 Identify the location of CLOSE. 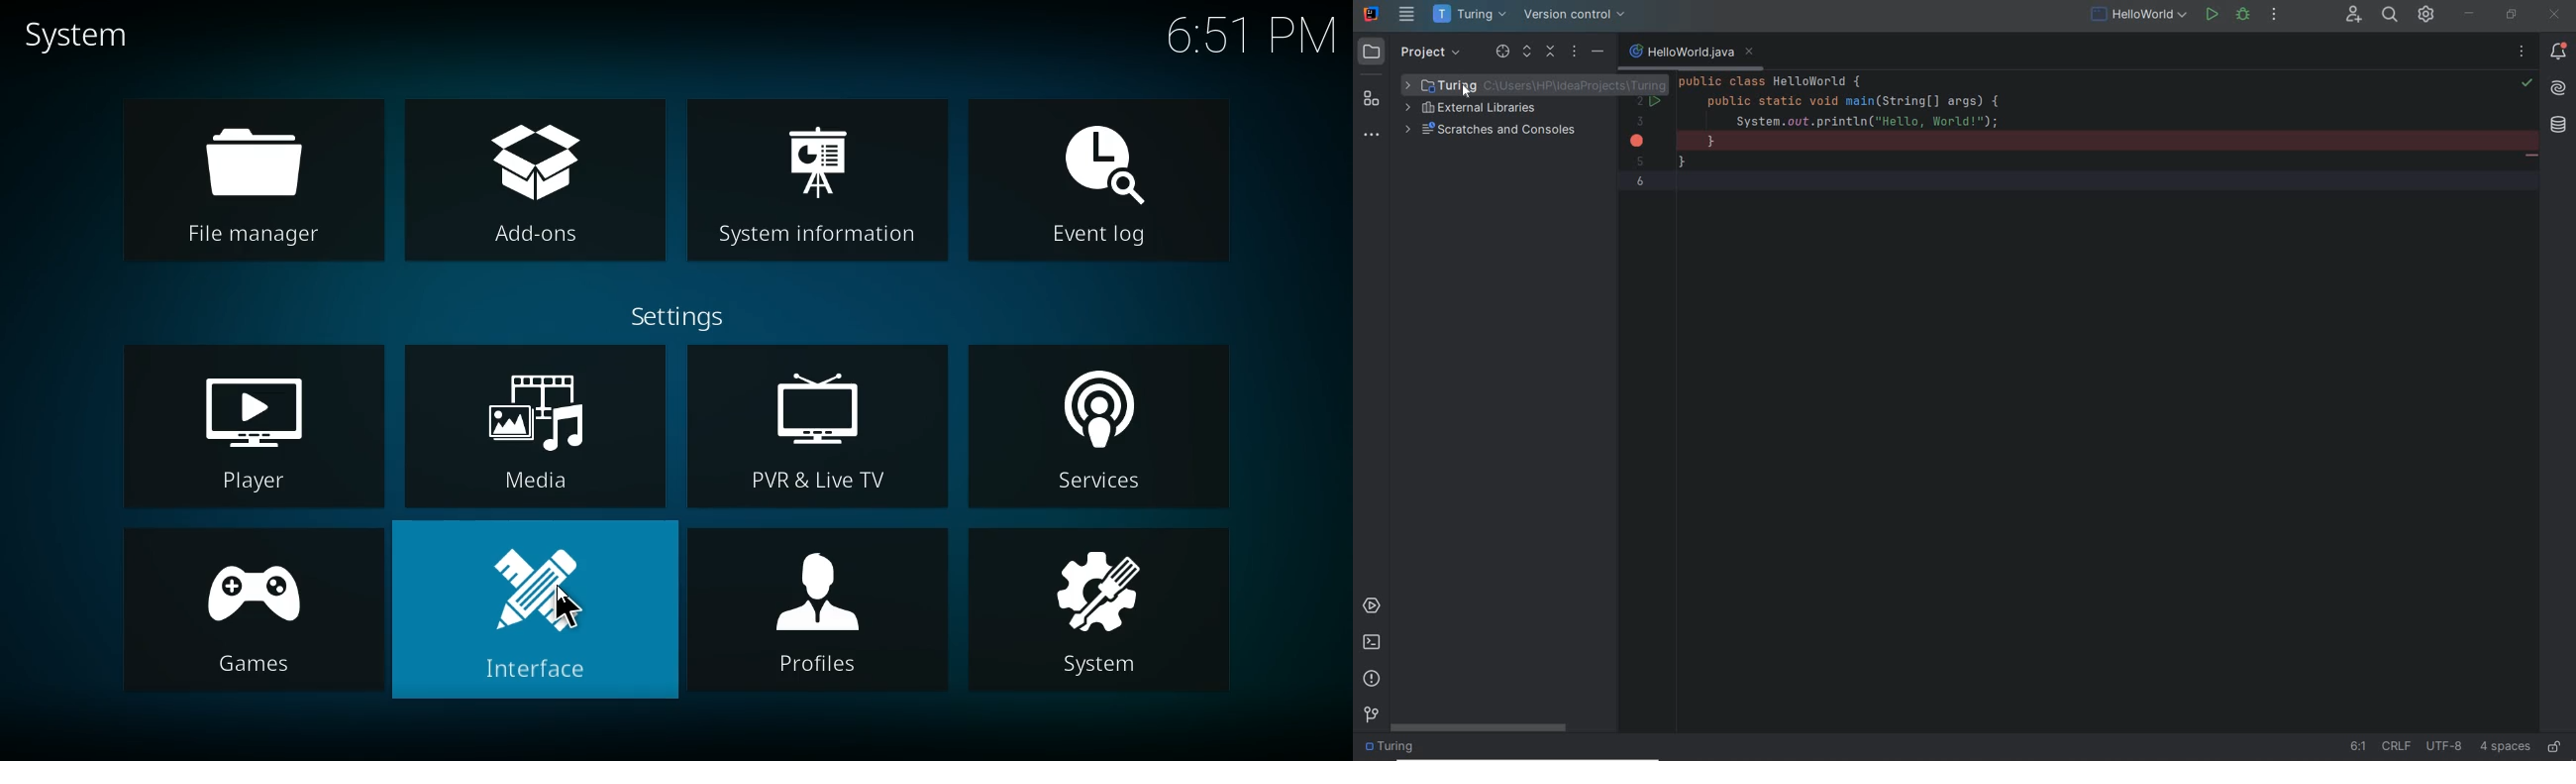
(2558, 14).